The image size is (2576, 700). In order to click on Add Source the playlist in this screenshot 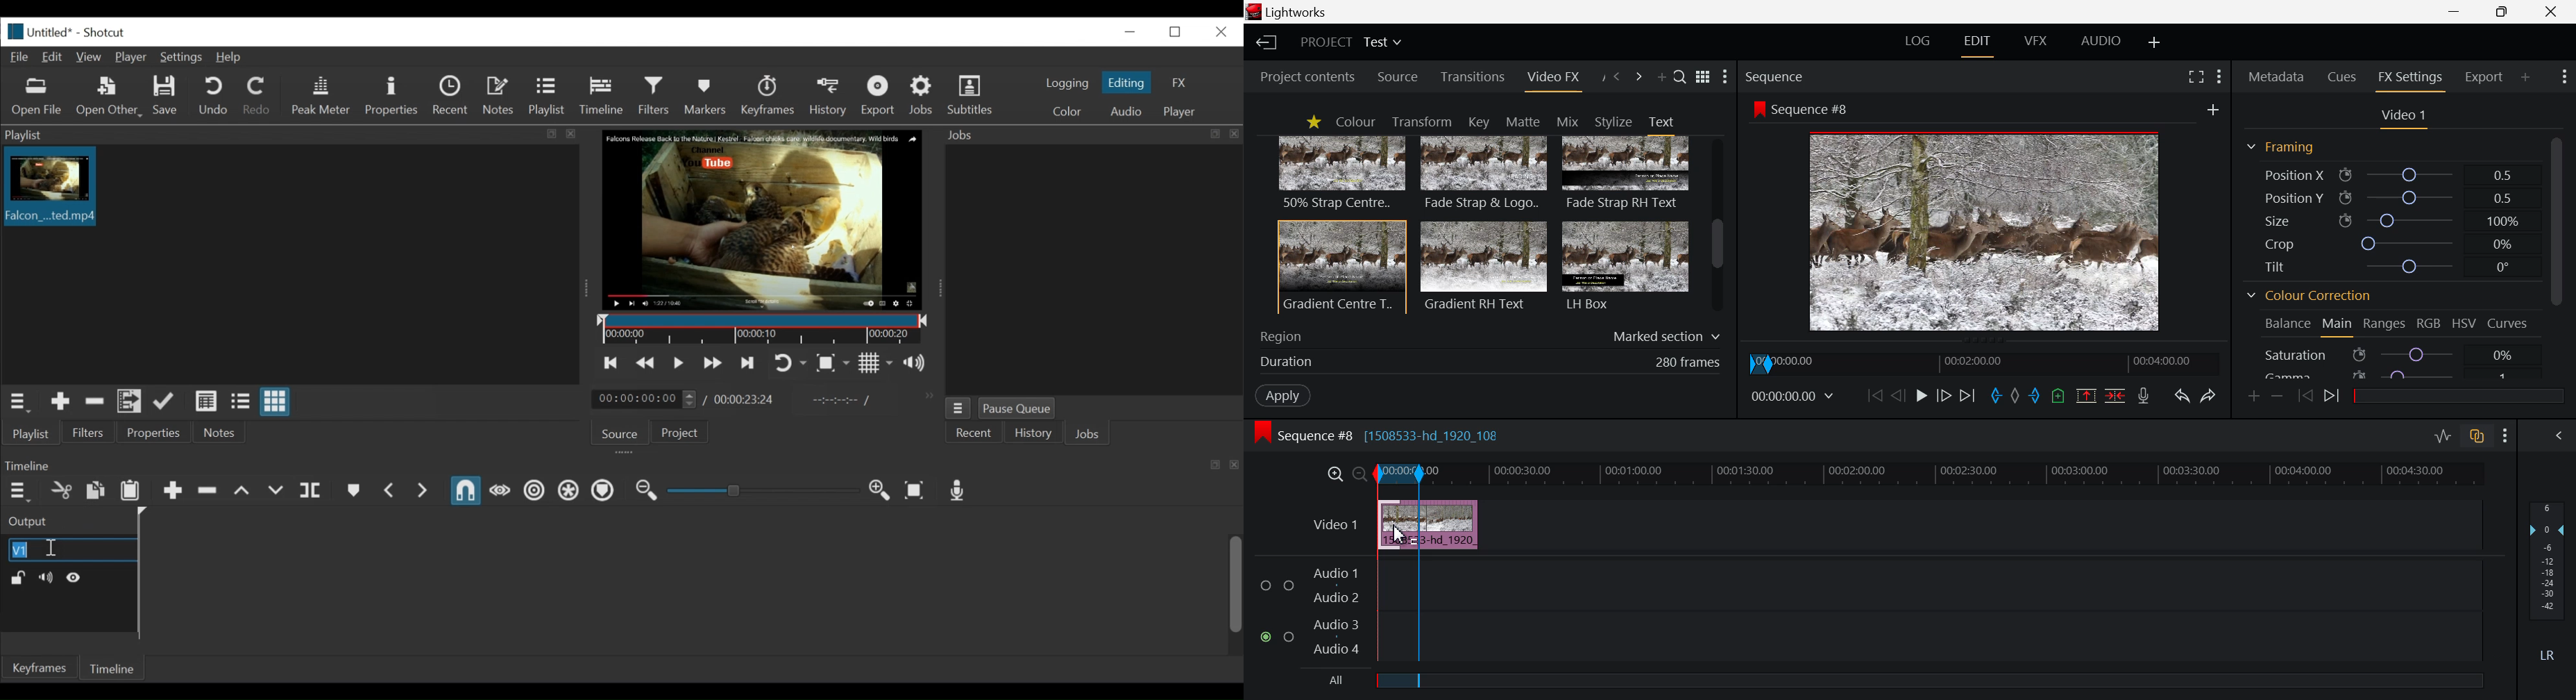, I will do `click(60, 402)`.